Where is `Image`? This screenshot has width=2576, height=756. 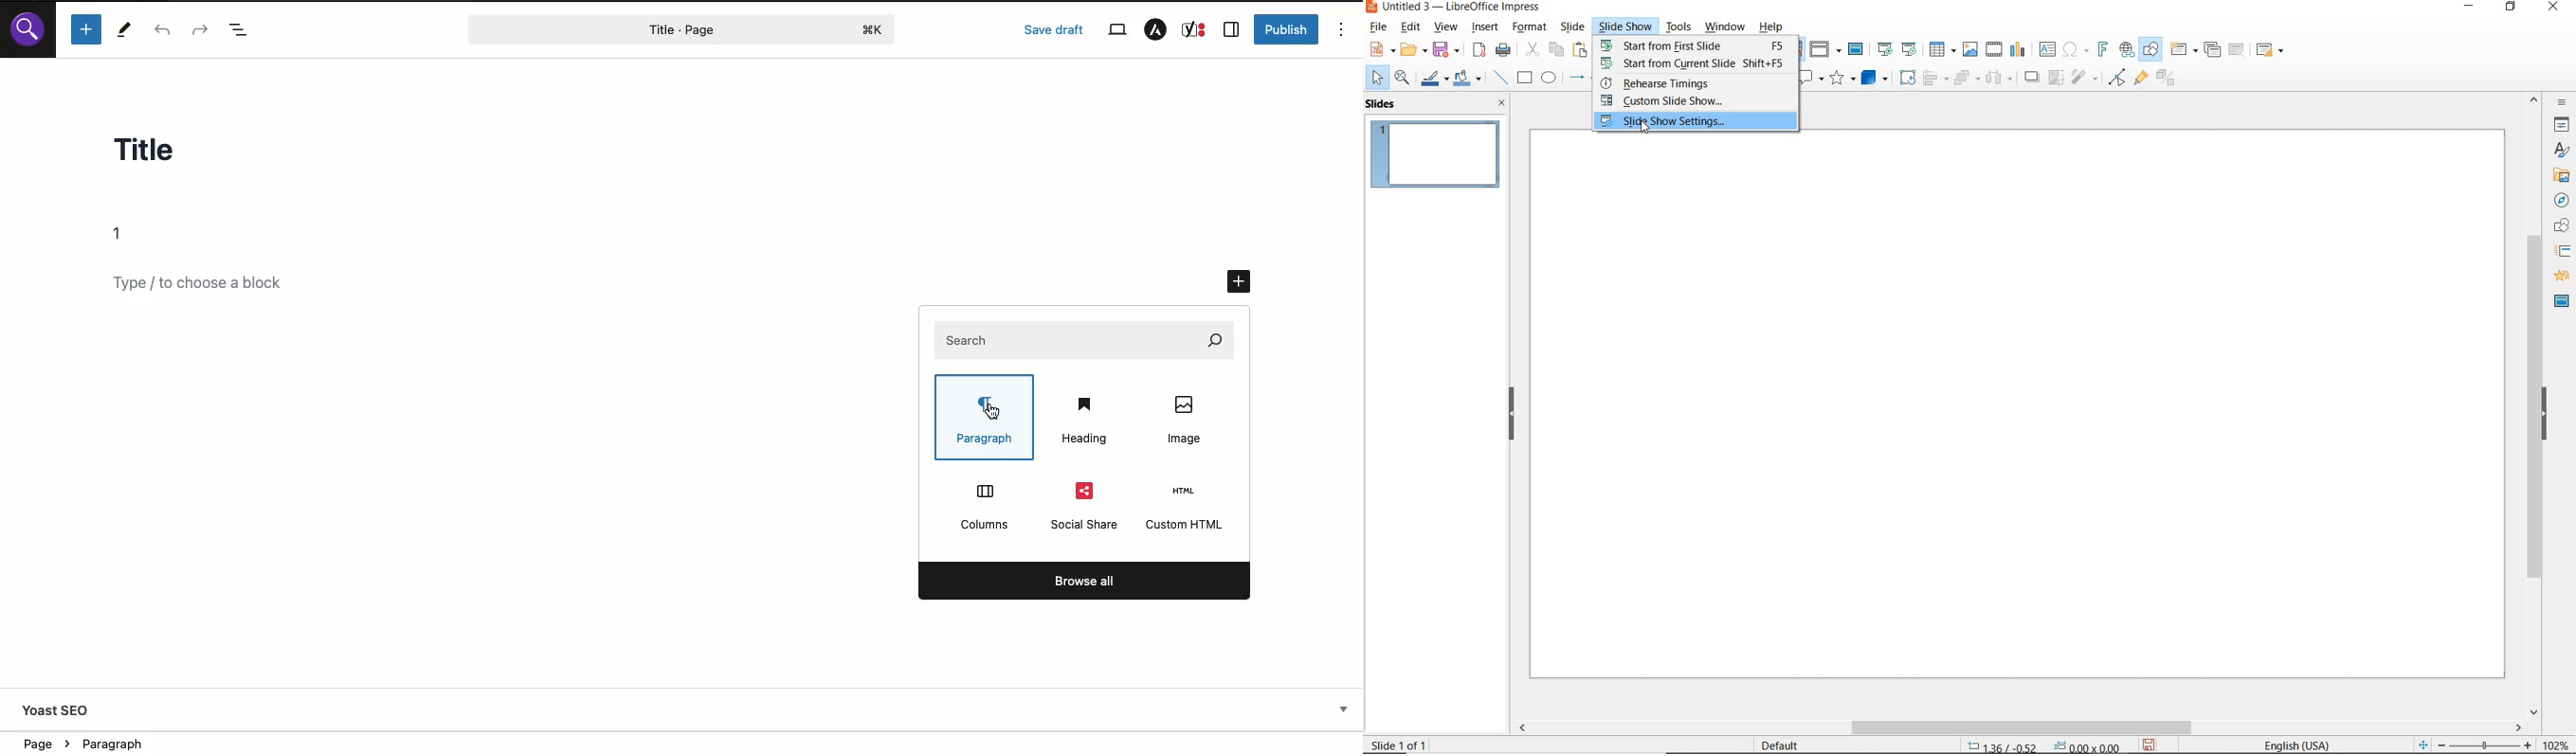 Image is located at coordinates (1189, 419).